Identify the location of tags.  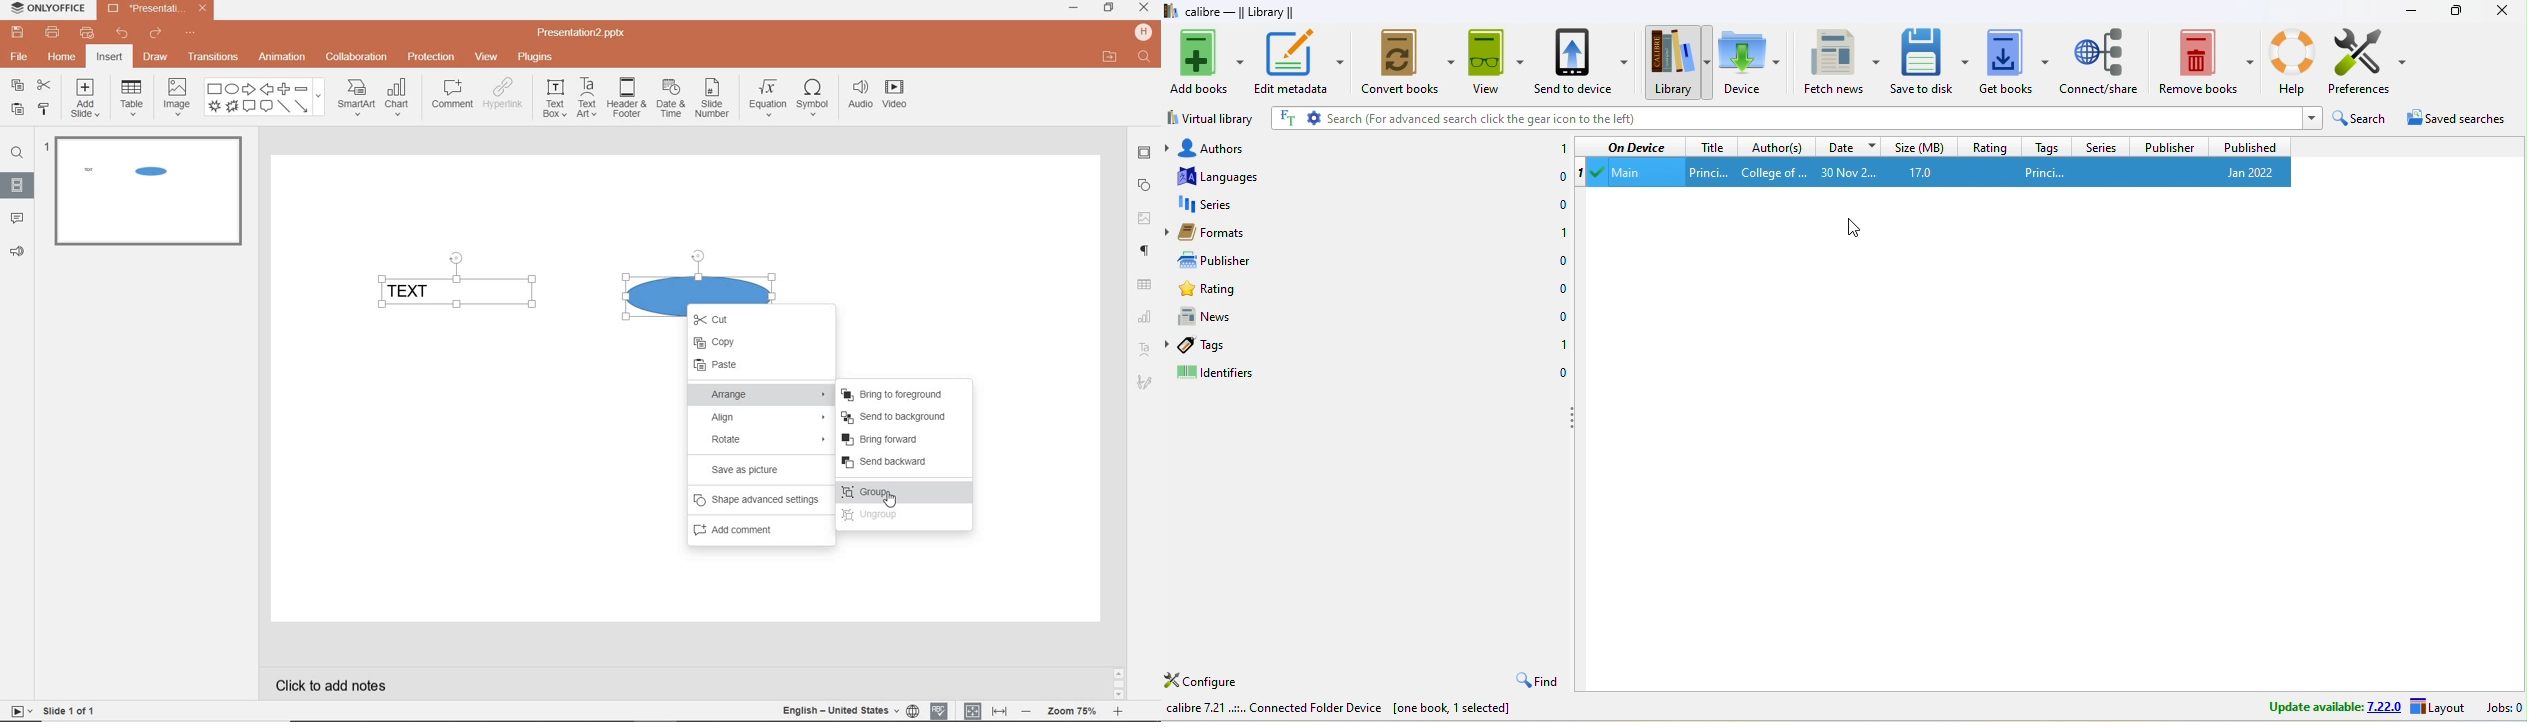
(2043, 146).